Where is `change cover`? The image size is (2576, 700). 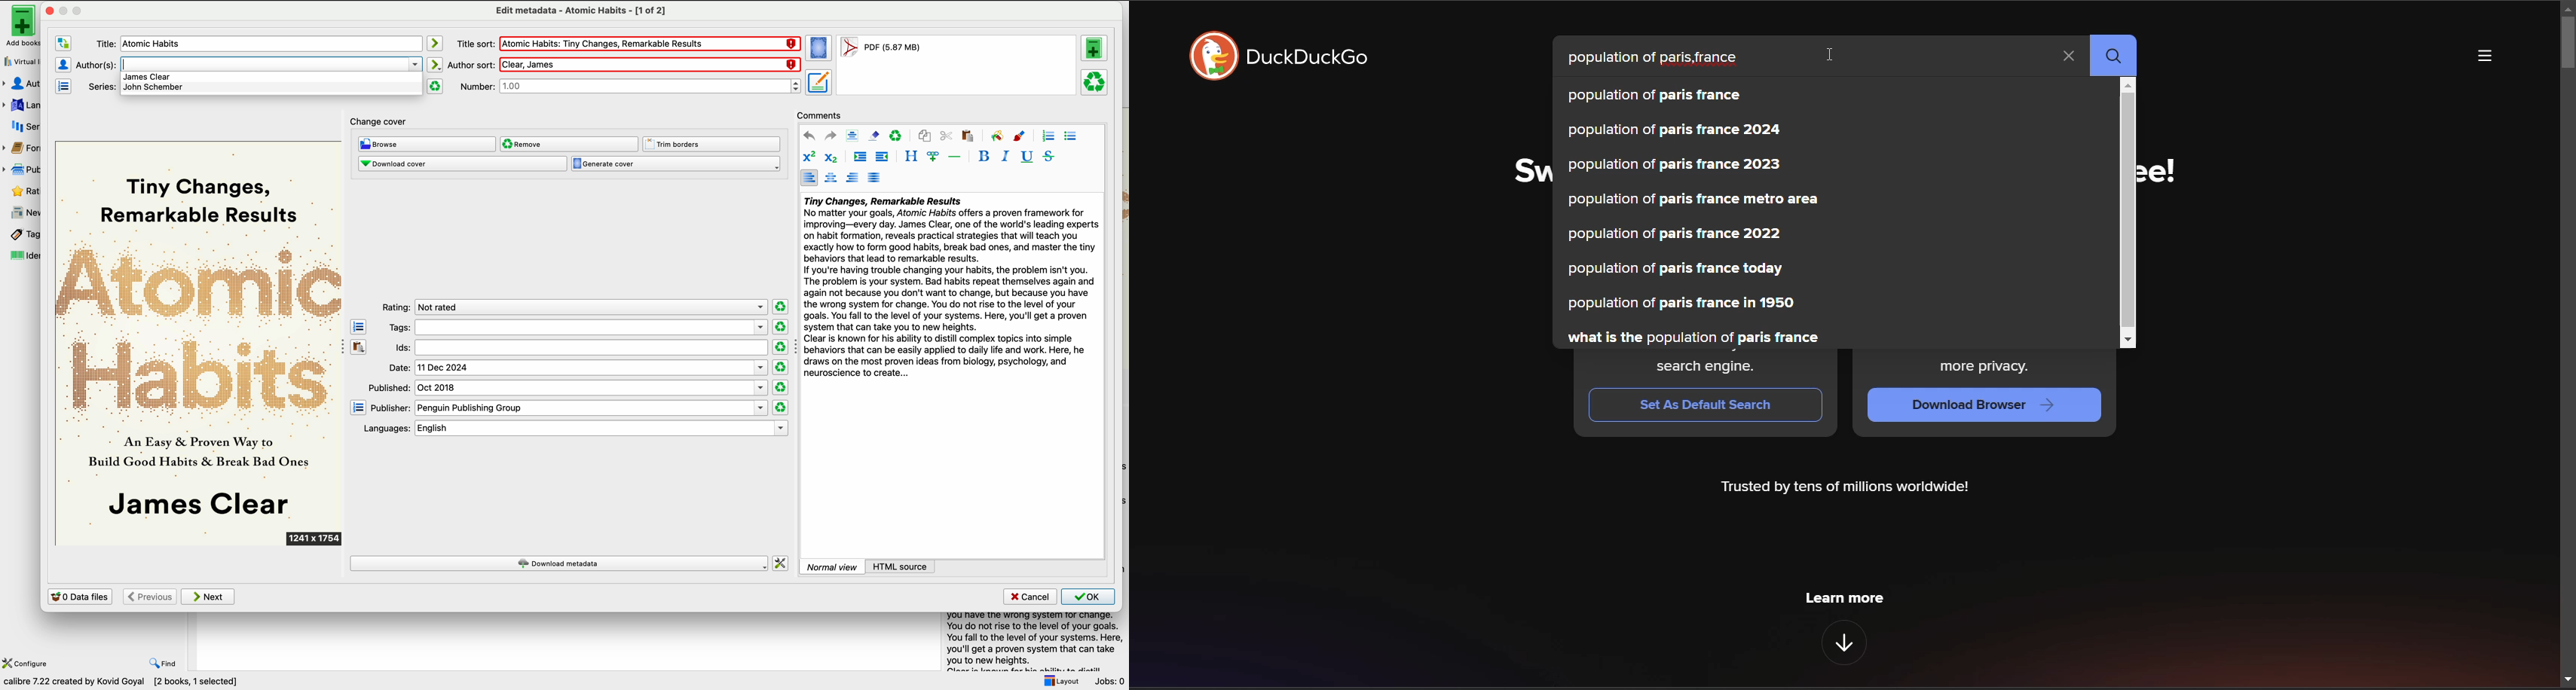 change cover is located at coordinates (380, 119).